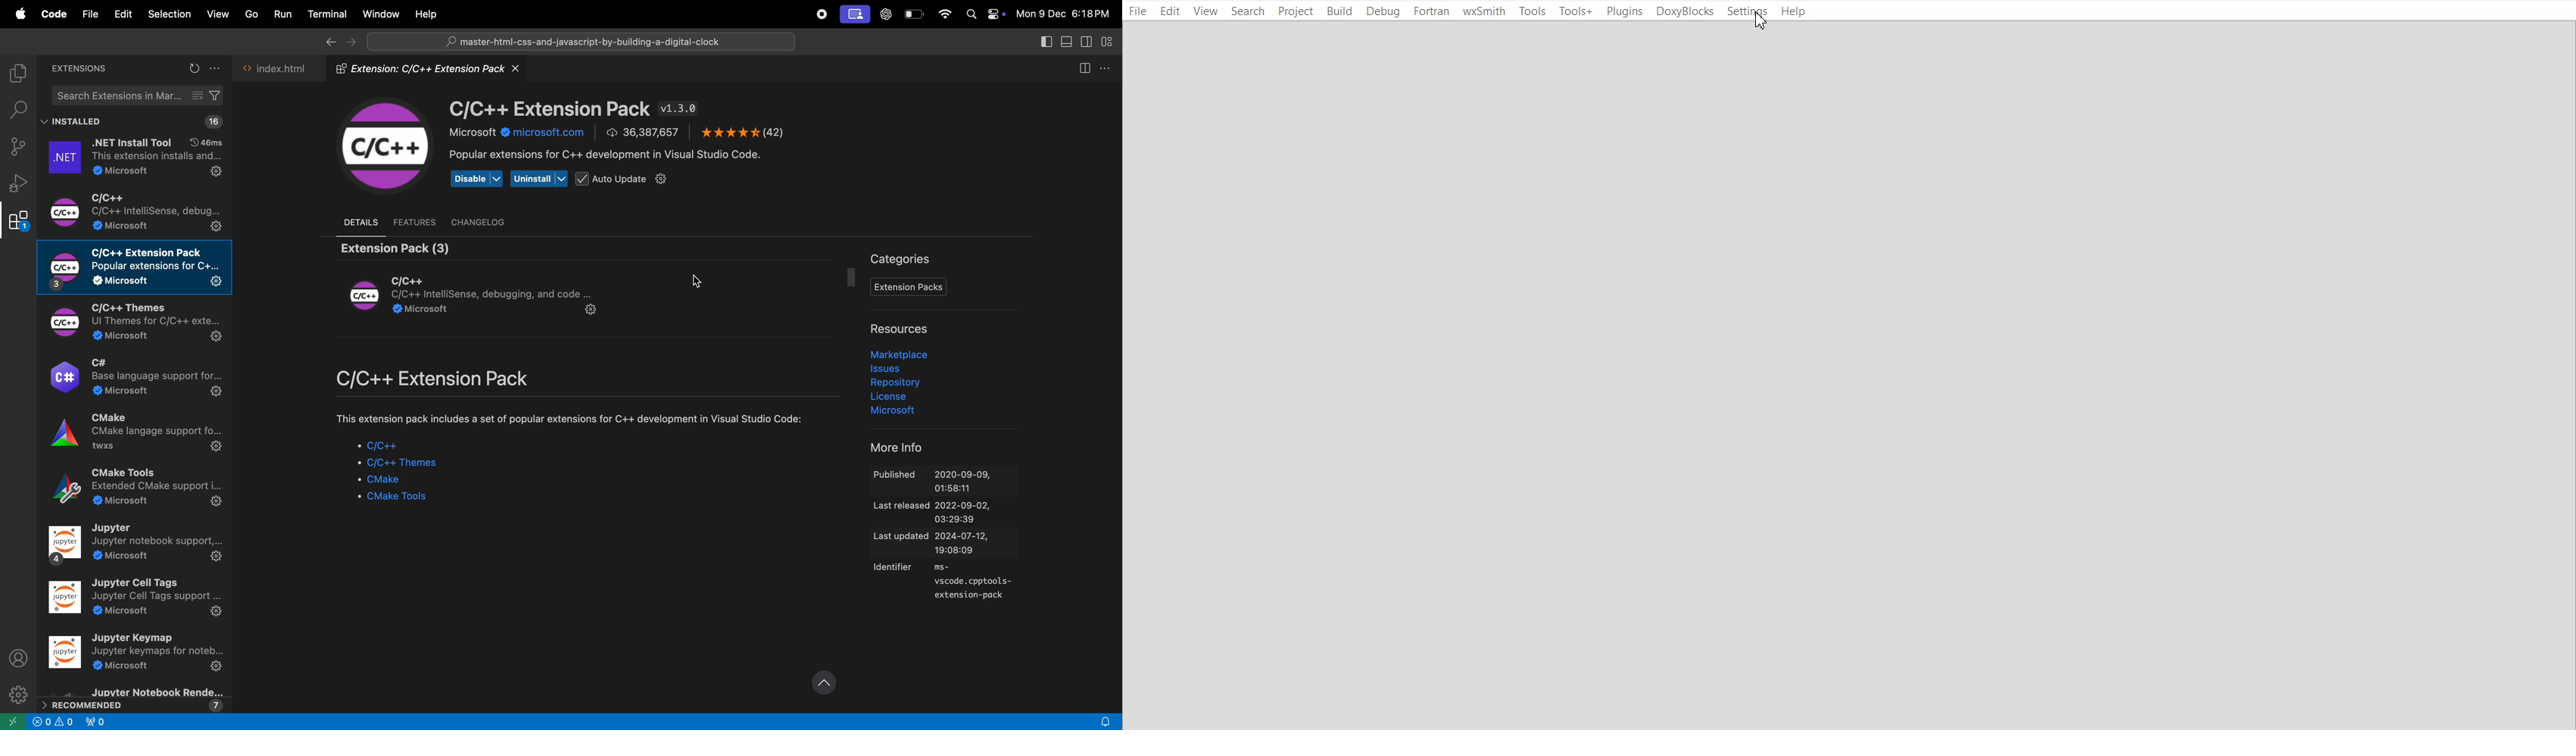  Describe the element at coordinates (384, 145) in the screenshot. I see `C/C++ ` at that location.